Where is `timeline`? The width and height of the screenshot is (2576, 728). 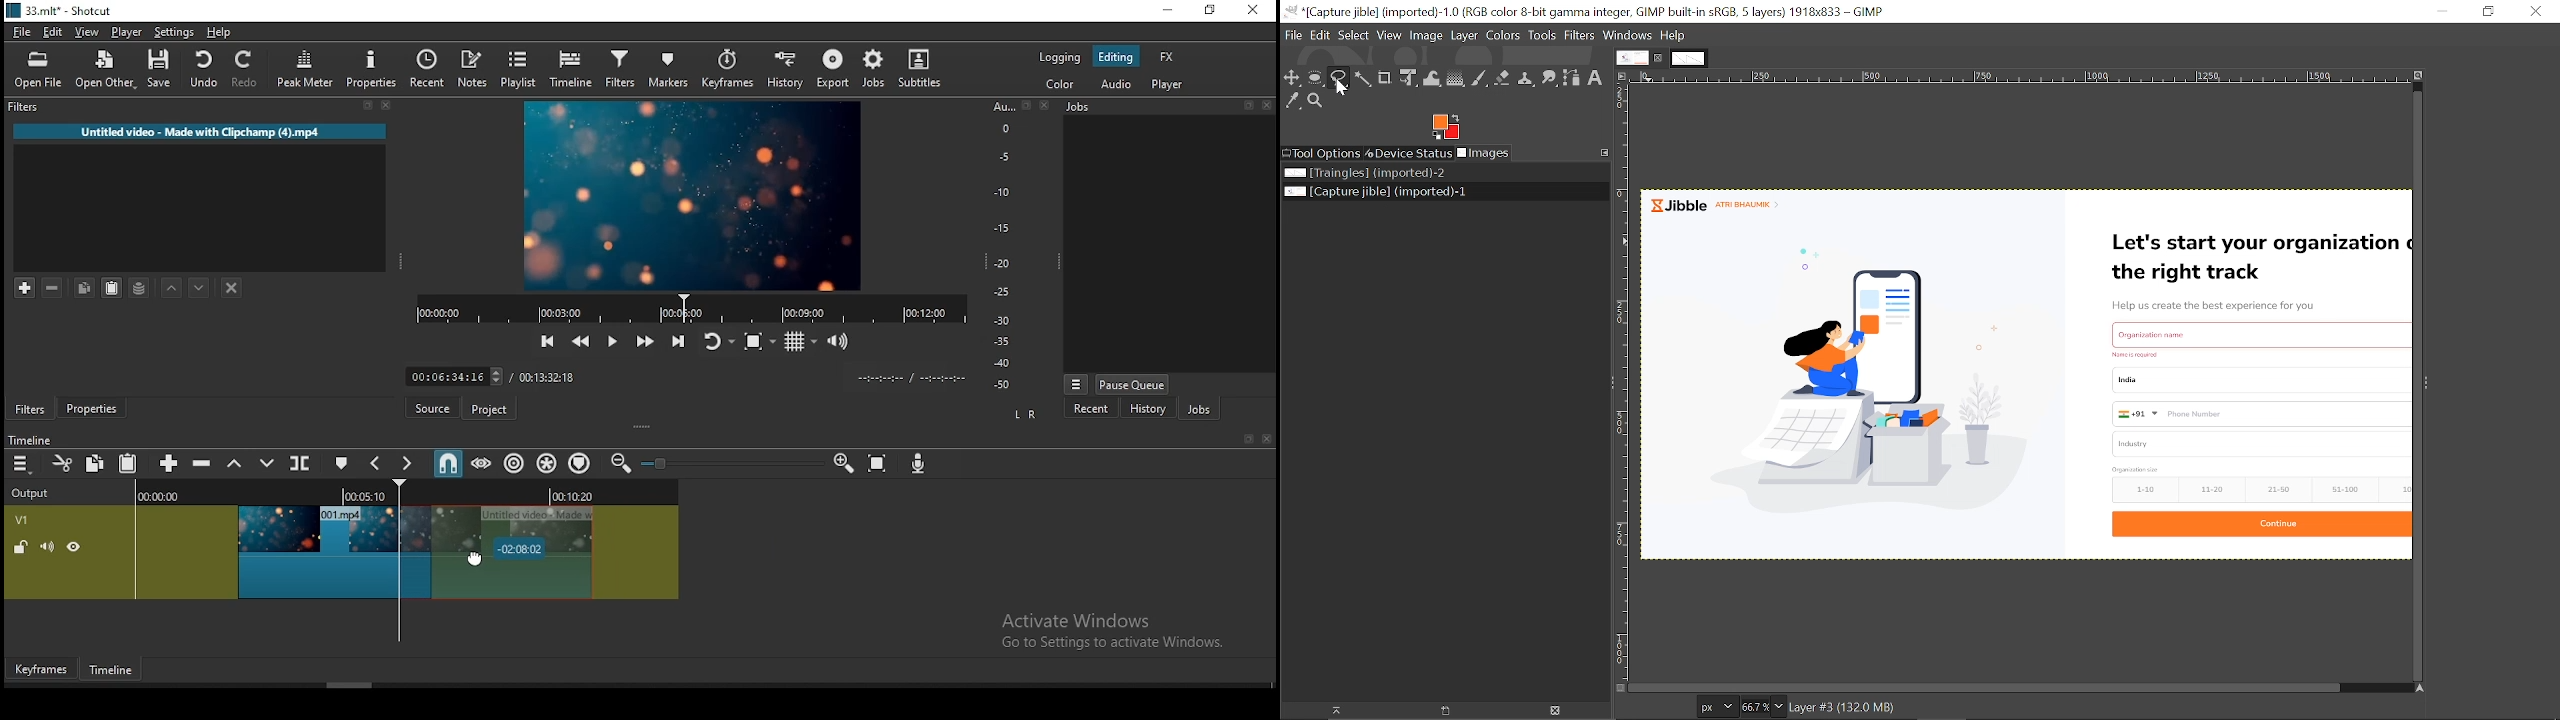 timeline is located at coordinates (33, 439).